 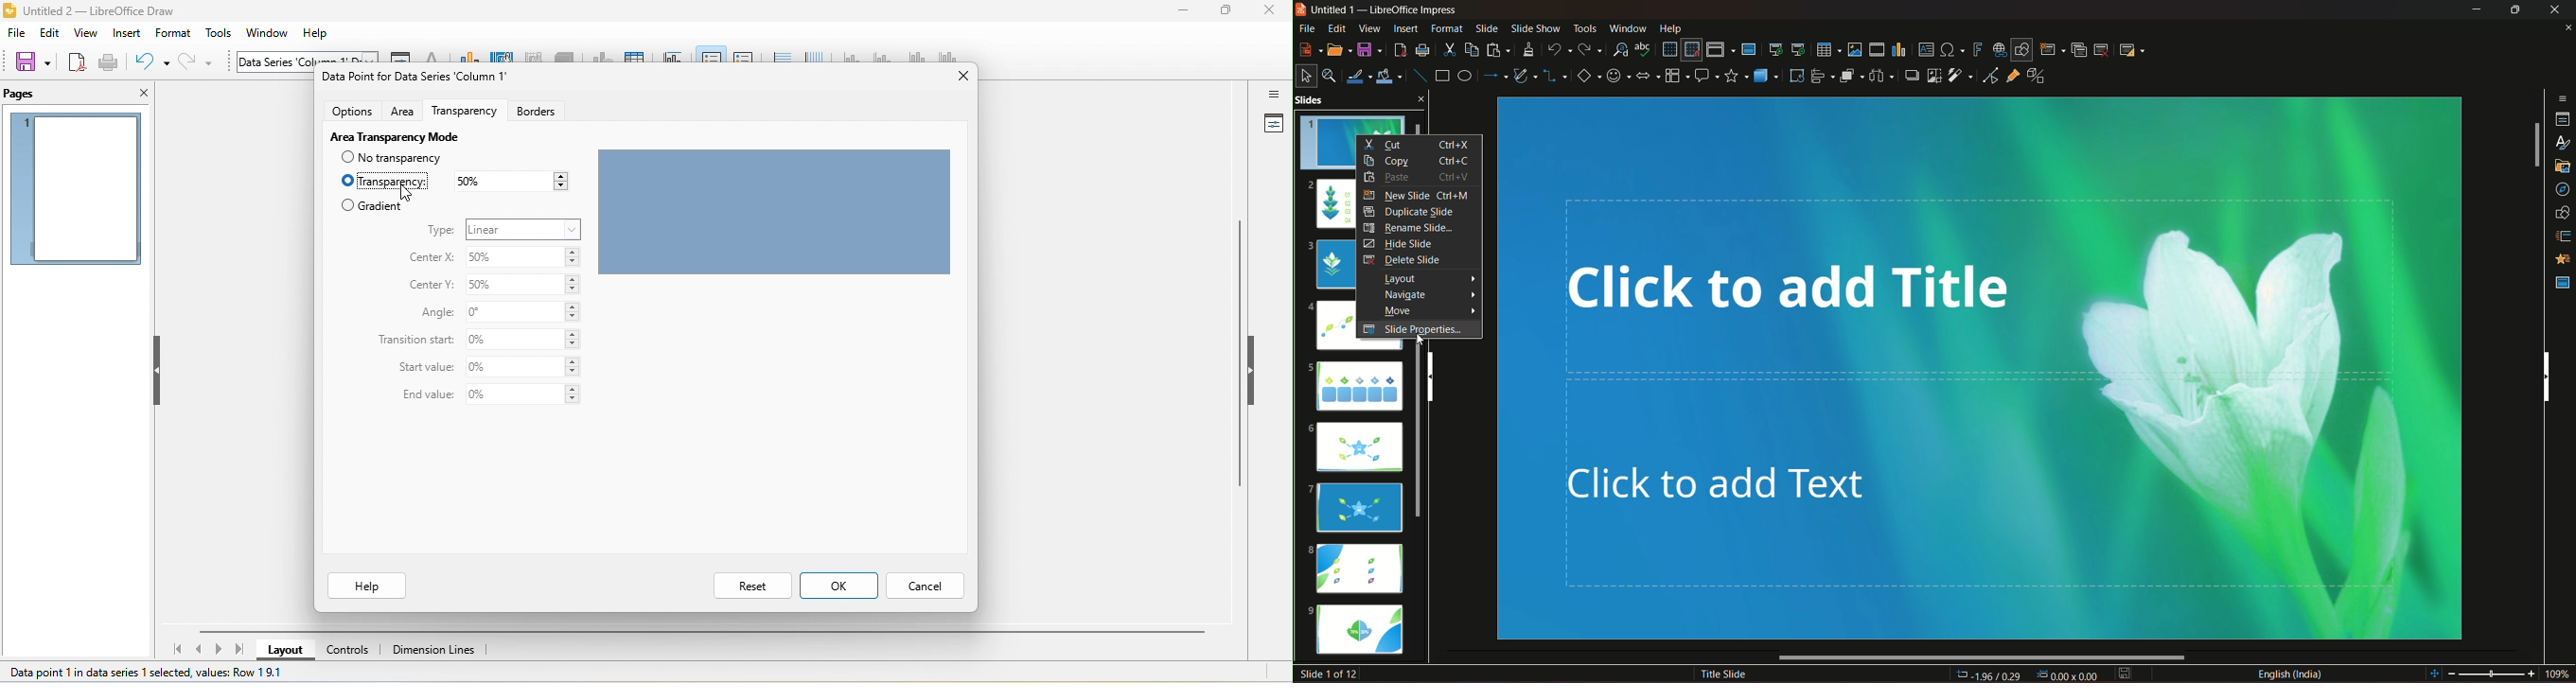 What do you see at coordinates (2560, 142) in the screenshot?
I see `styles` at bounding box center [2560, 142].